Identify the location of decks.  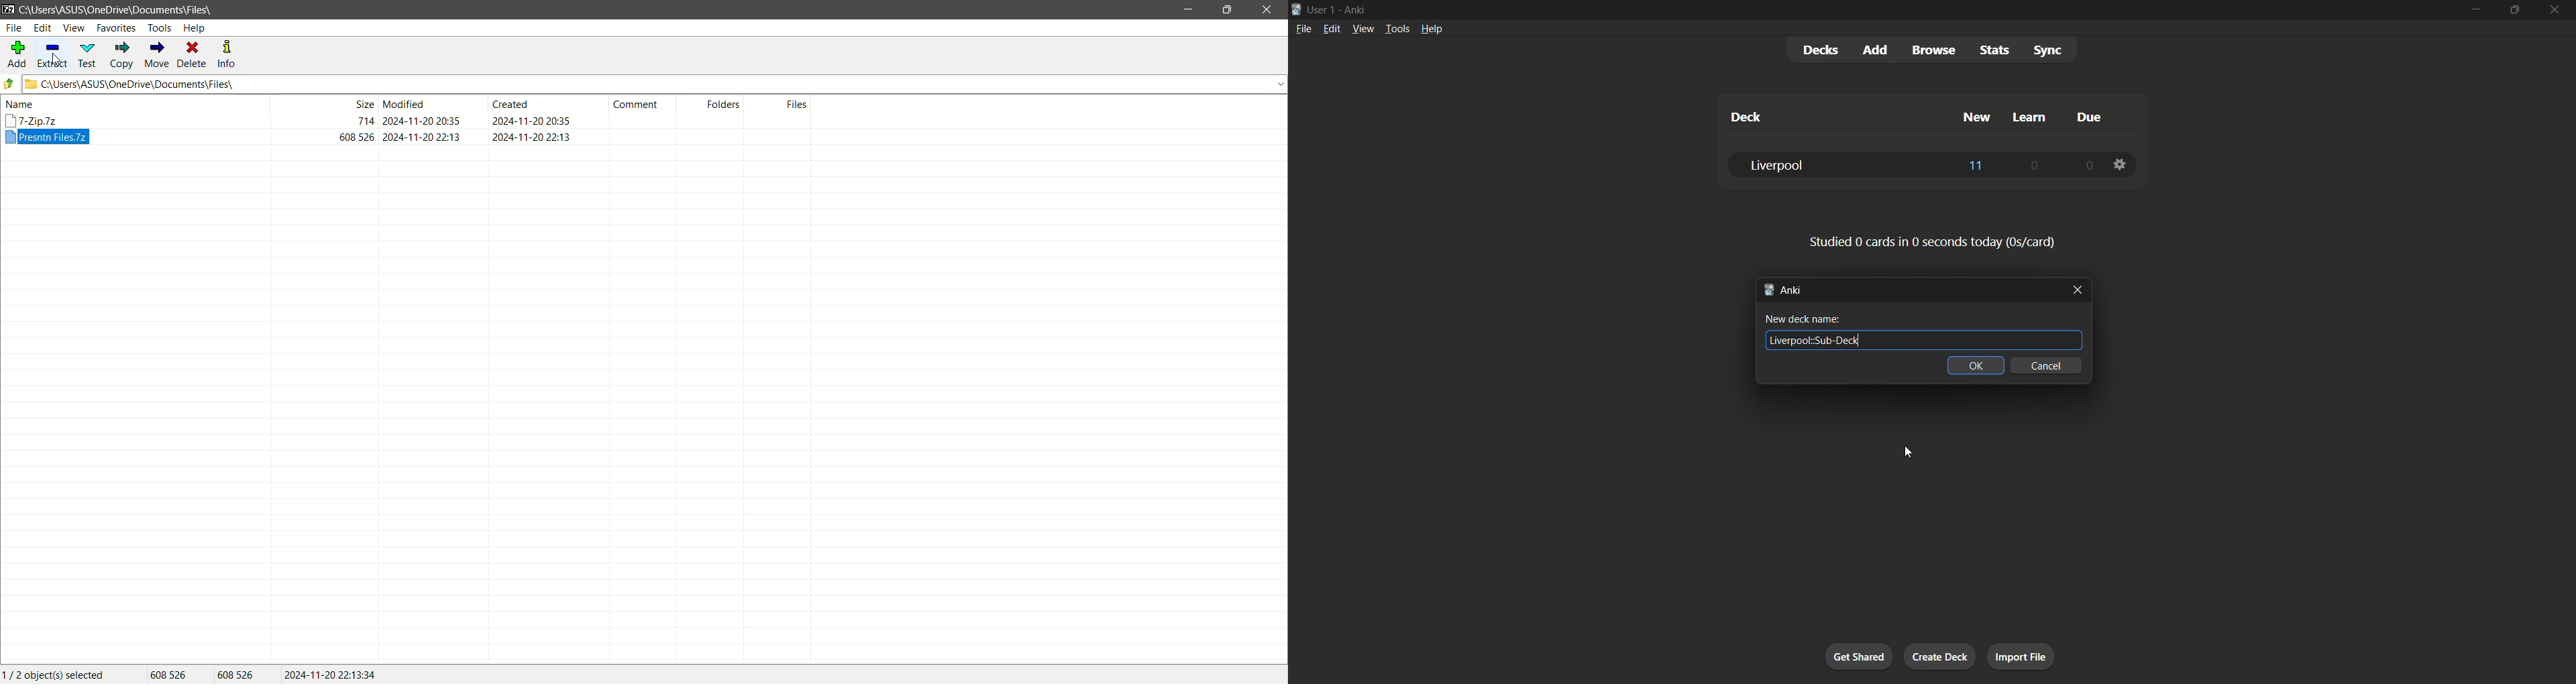
(1815, 49).